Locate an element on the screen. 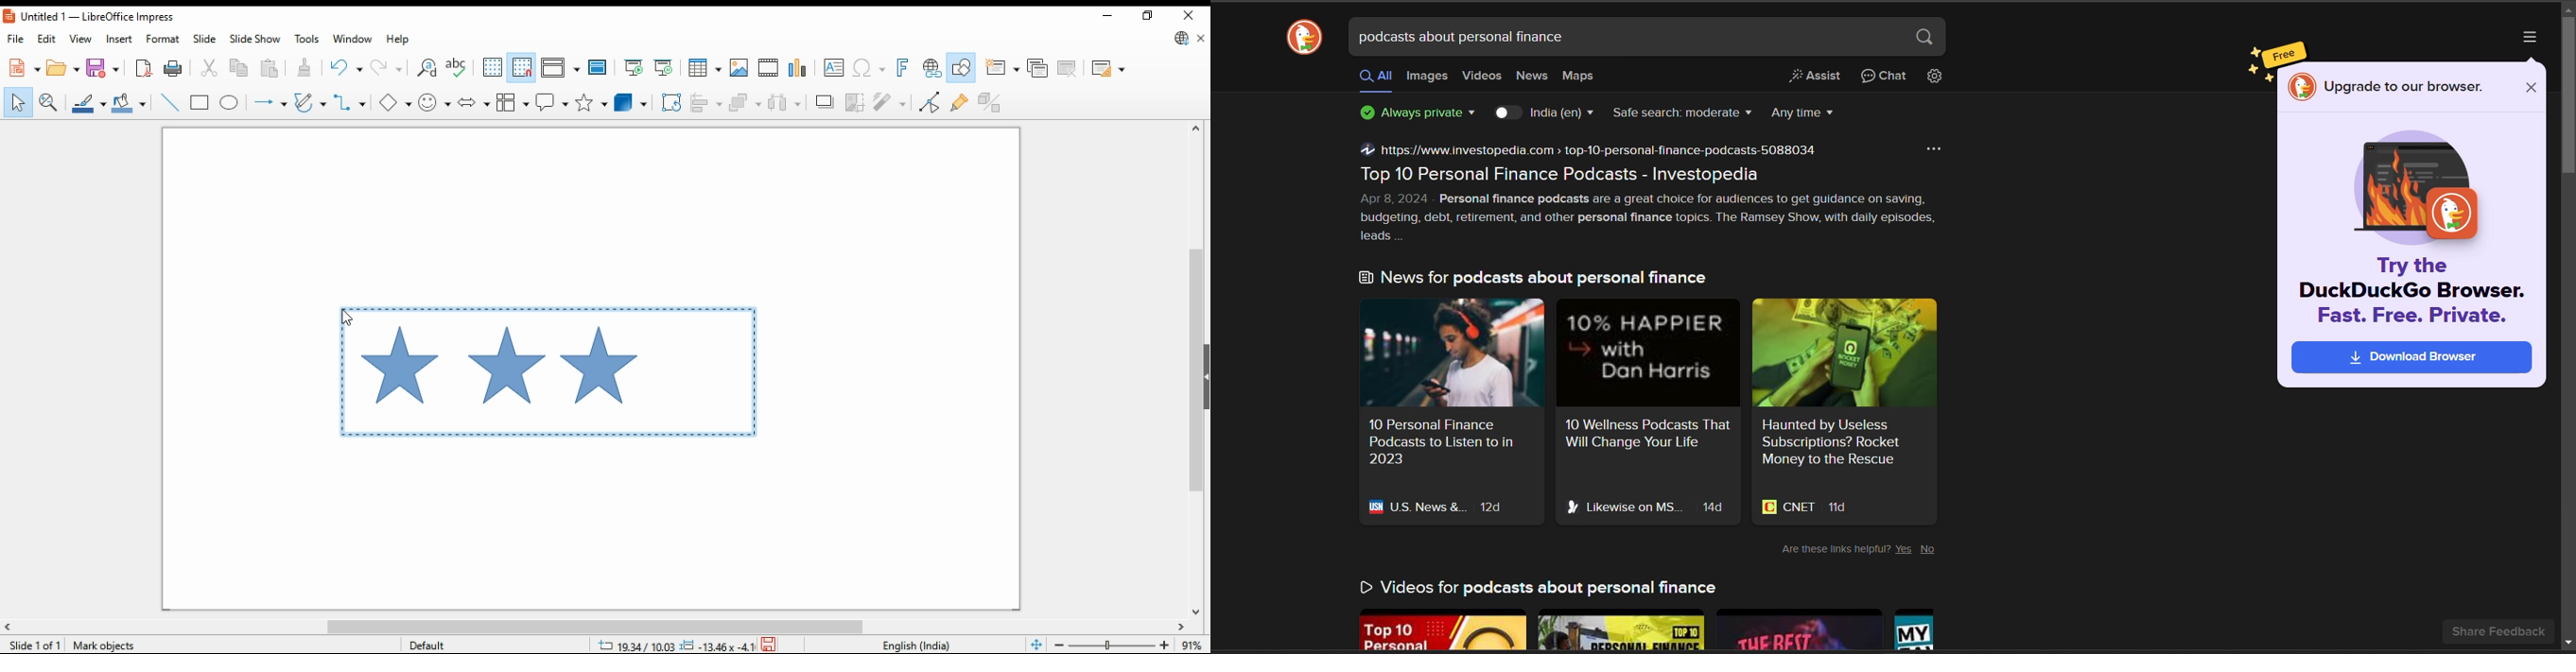 The height and width of the screenshot is (672, 2576). save is located at coordinates (768, 644).